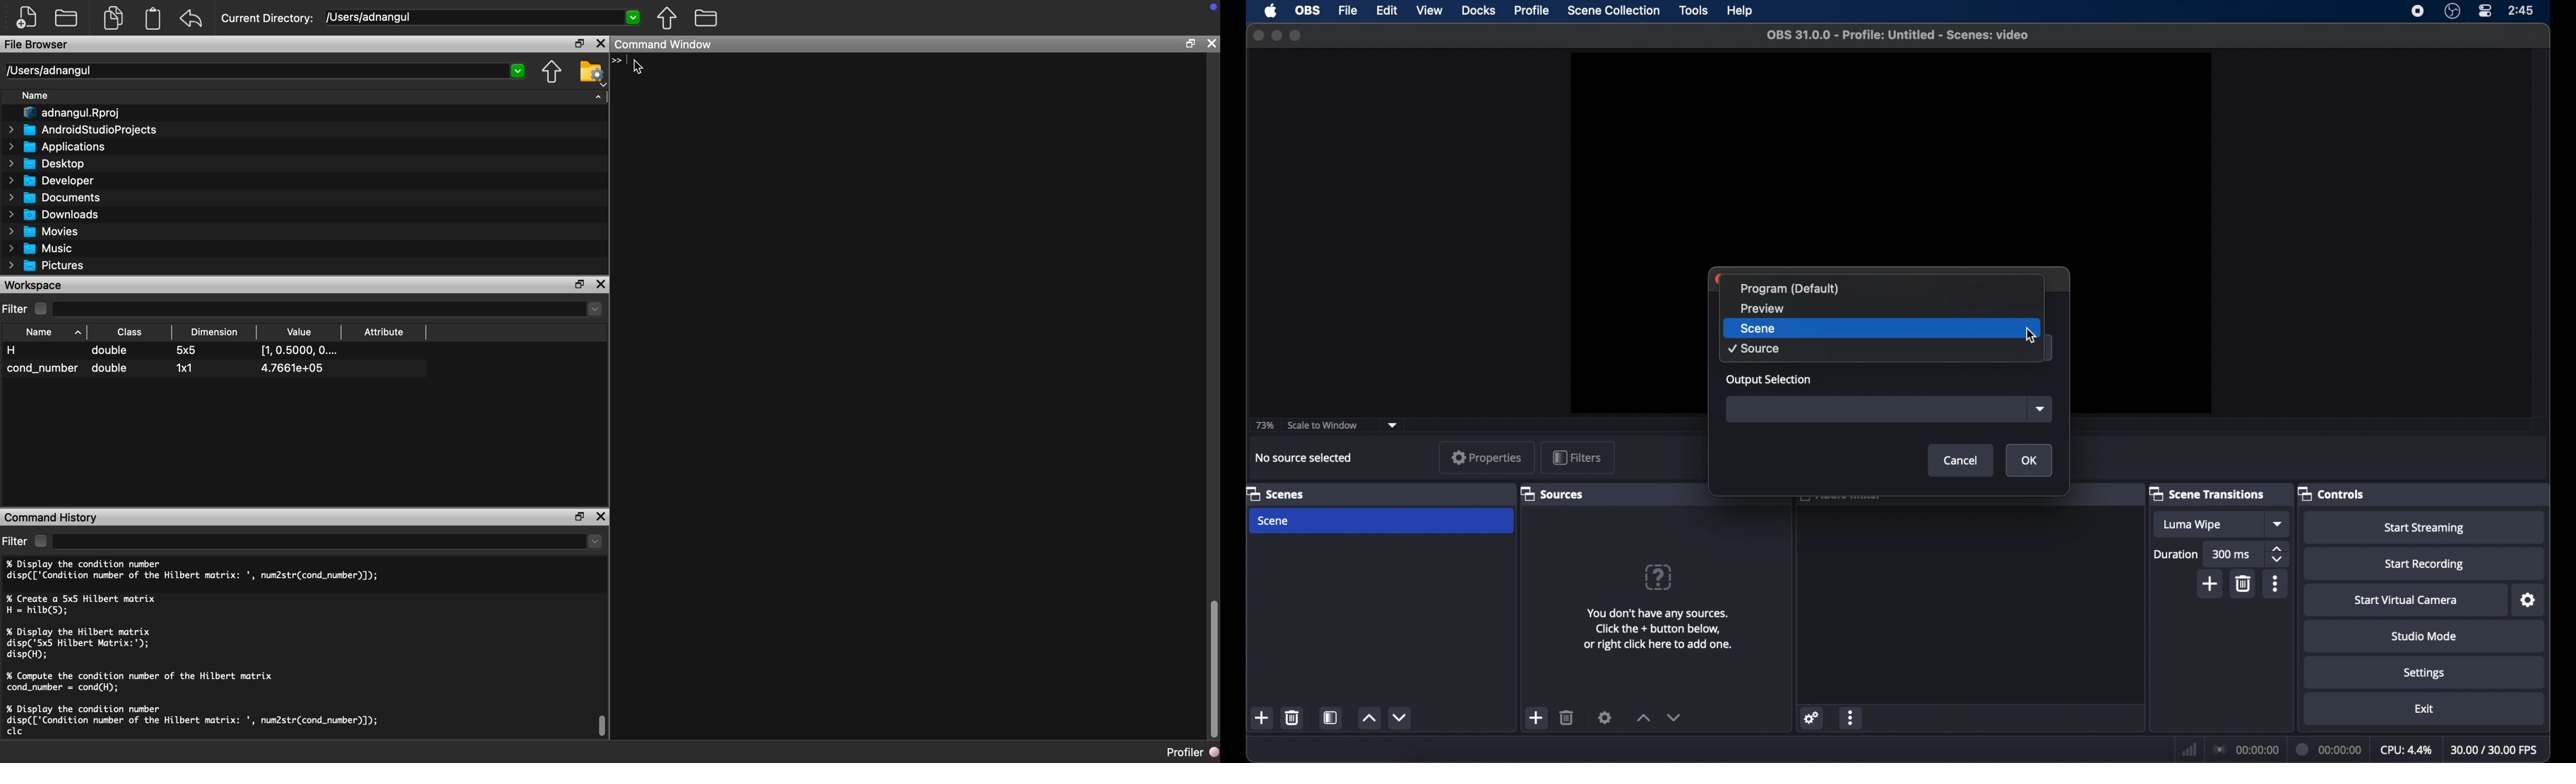 The height and width of the screenshot is (784, 2576). I want to click on preview, so click(1891, 155).